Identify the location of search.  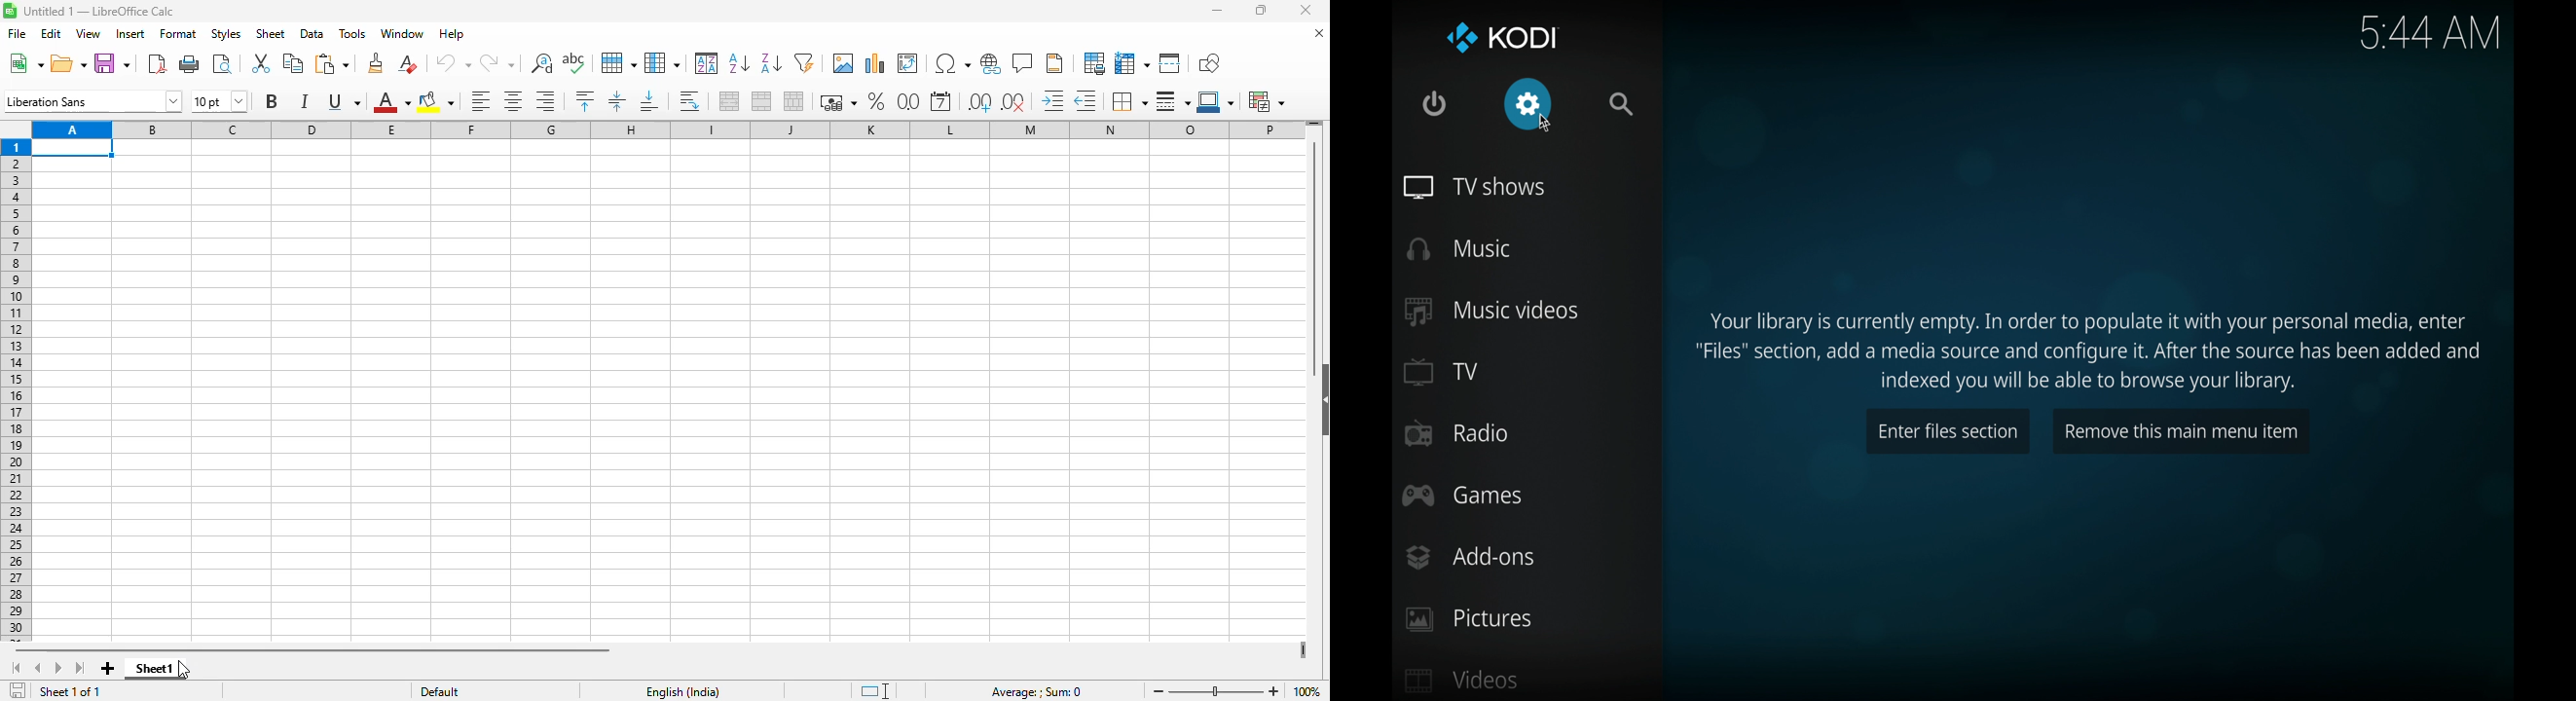
(1623, 105).